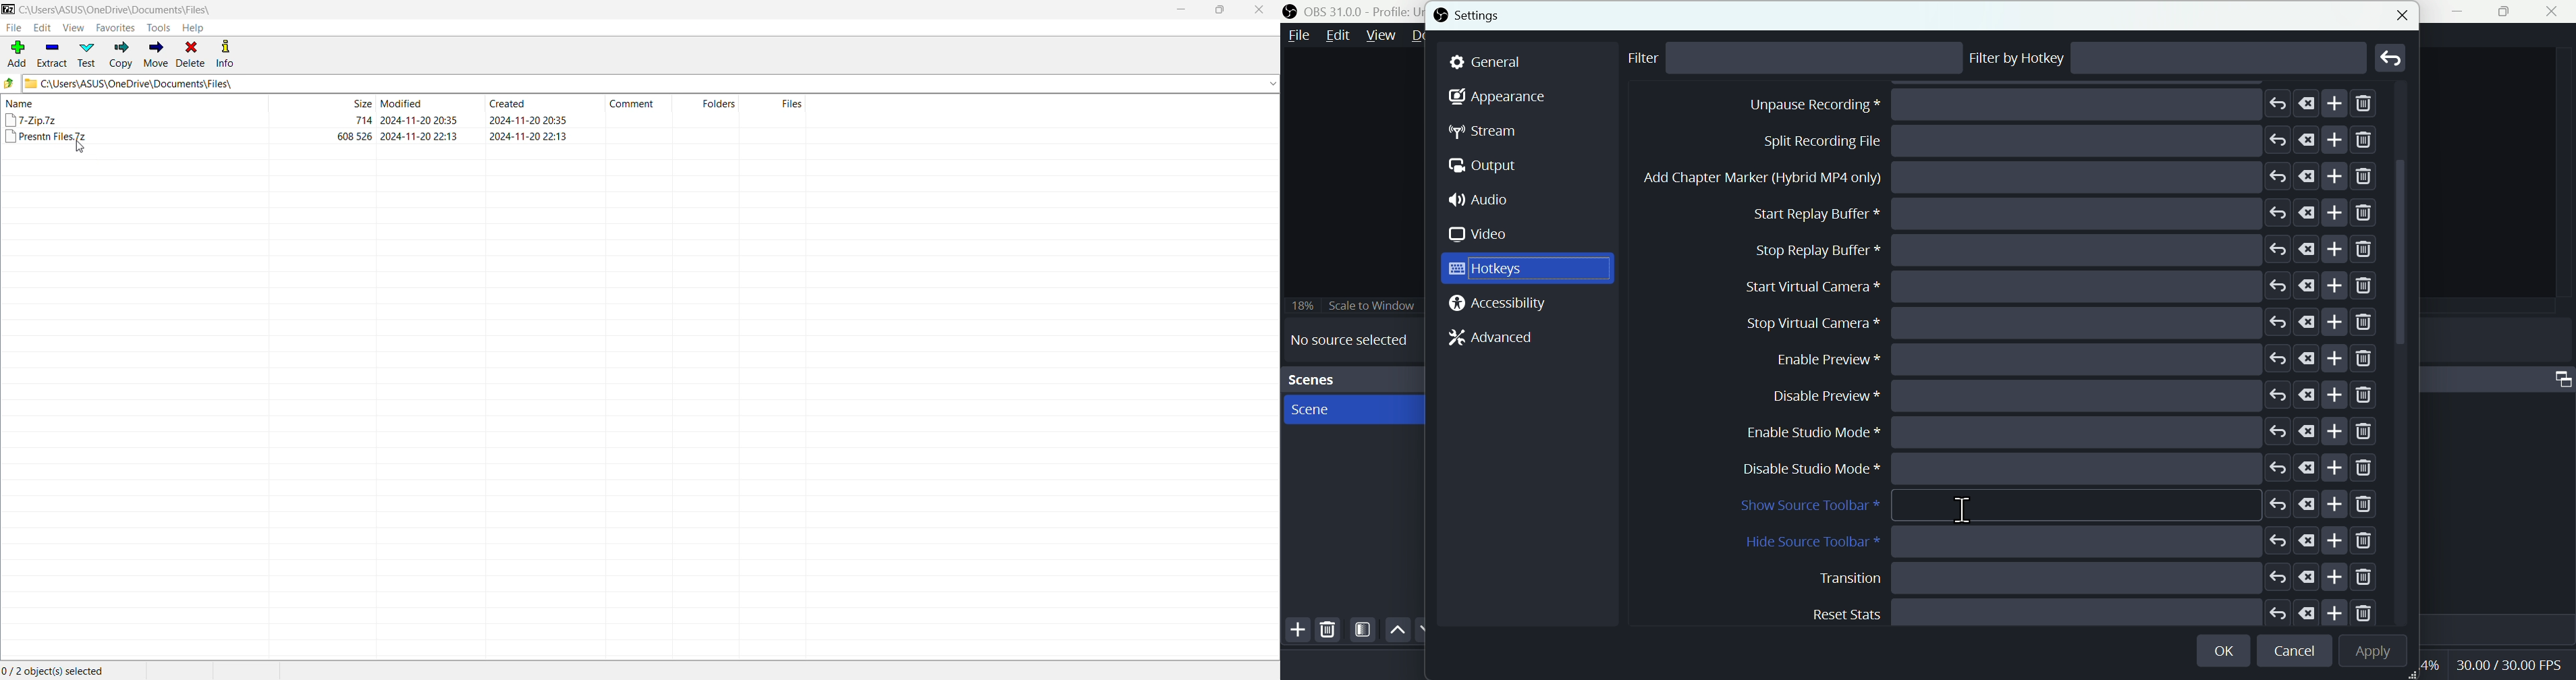 This screenshot has height=700, width=2576. Describe the element at coordinates (1527, 268) in the screenshot. I see `Hot keys` at that location.